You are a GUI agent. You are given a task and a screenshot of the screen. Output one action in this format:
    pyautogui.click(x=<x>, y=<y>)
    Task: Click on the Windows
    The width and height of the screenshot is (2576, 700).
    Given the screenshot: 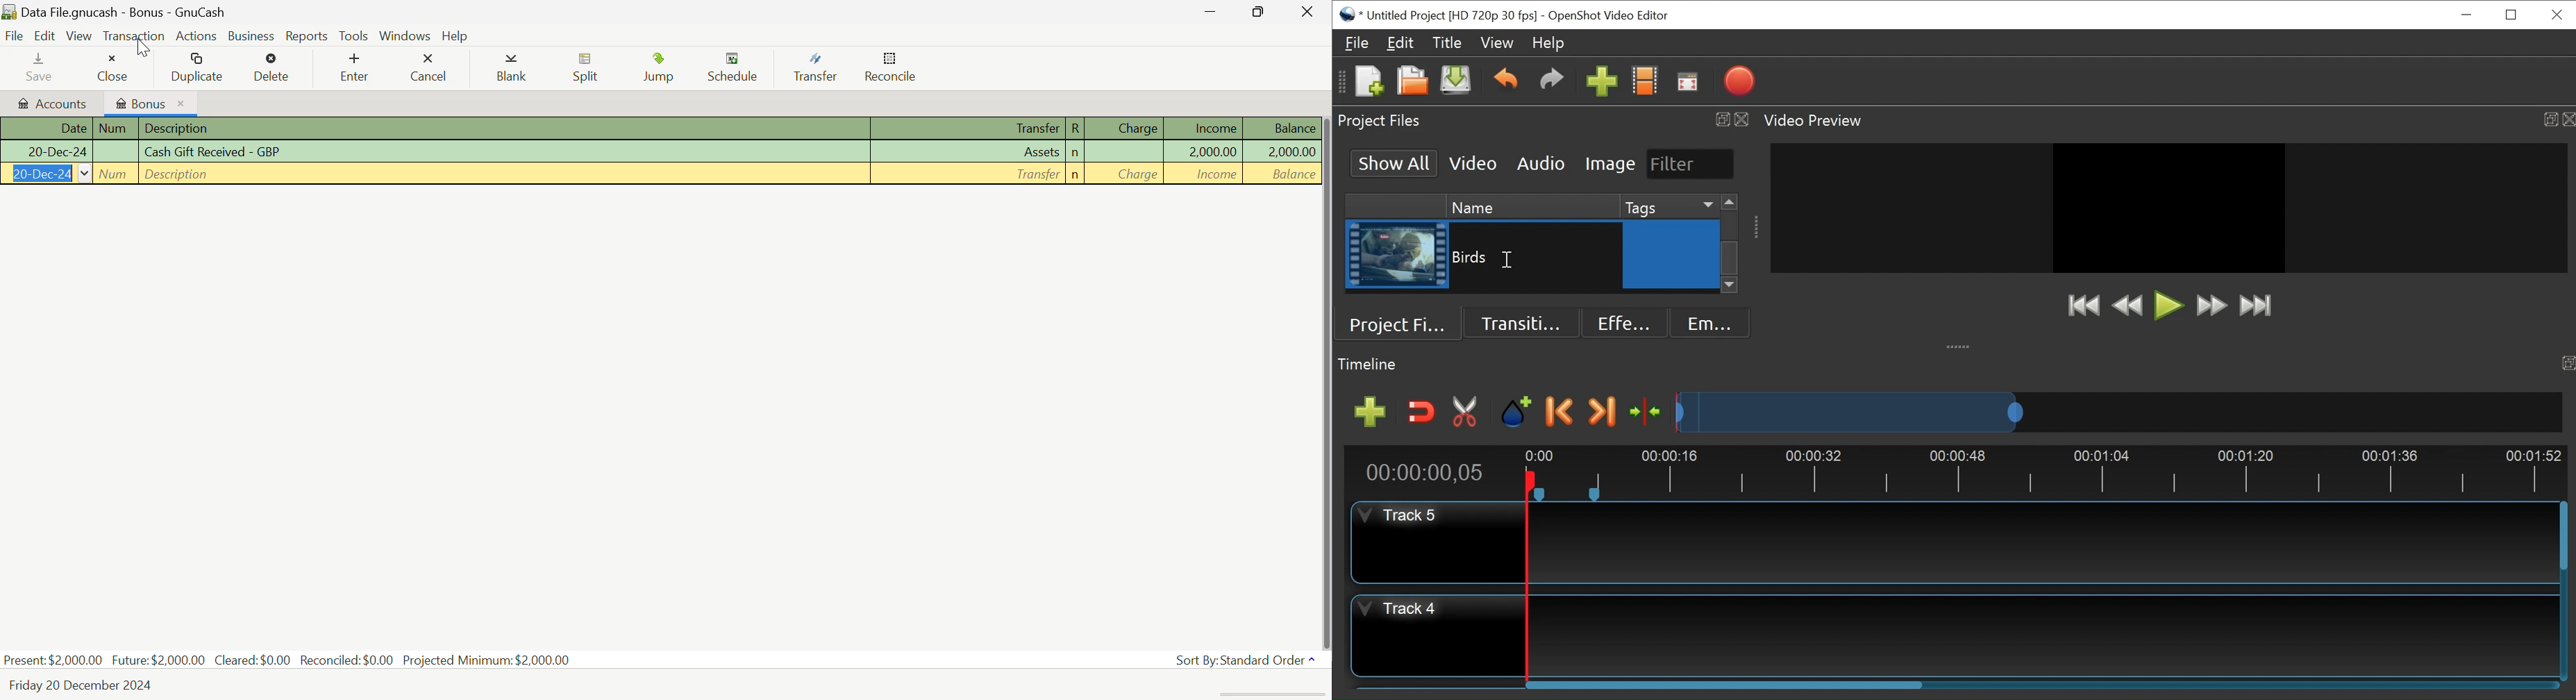 What is the action you would take?
    pyautogui.click(x=405, y=34)
    